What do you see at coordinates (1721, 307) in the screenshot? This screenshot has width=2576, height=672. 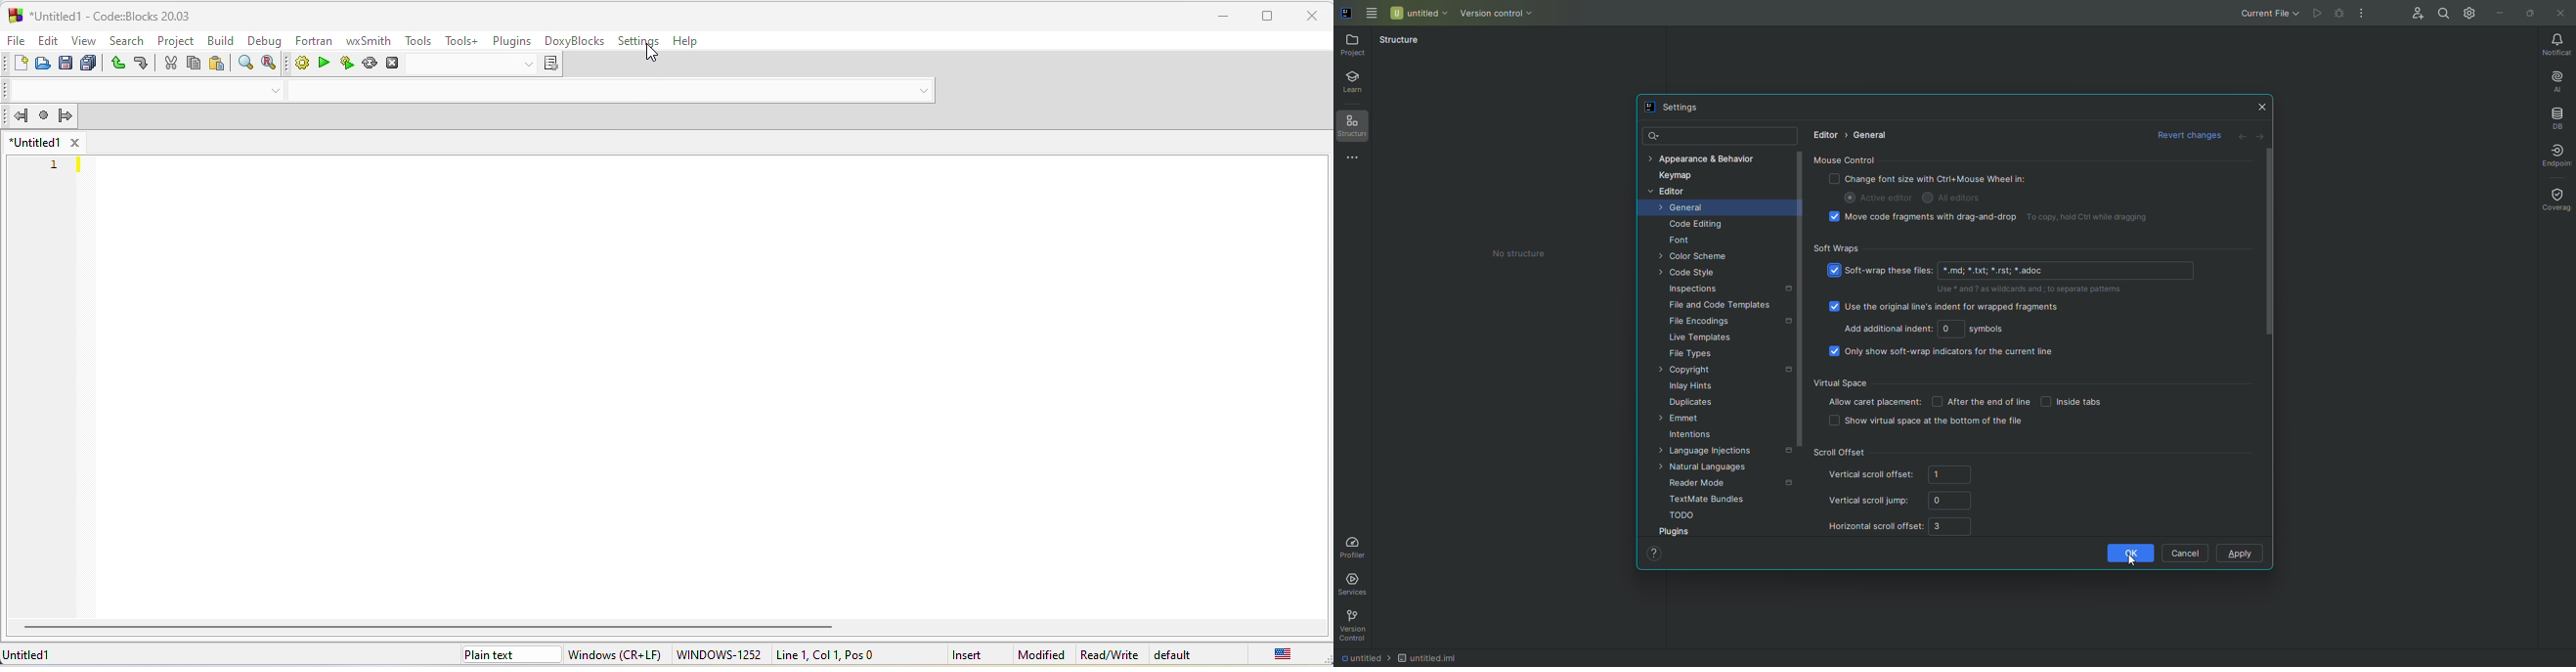 I see `File and Code Templates` at bounding box center [1721, 307].